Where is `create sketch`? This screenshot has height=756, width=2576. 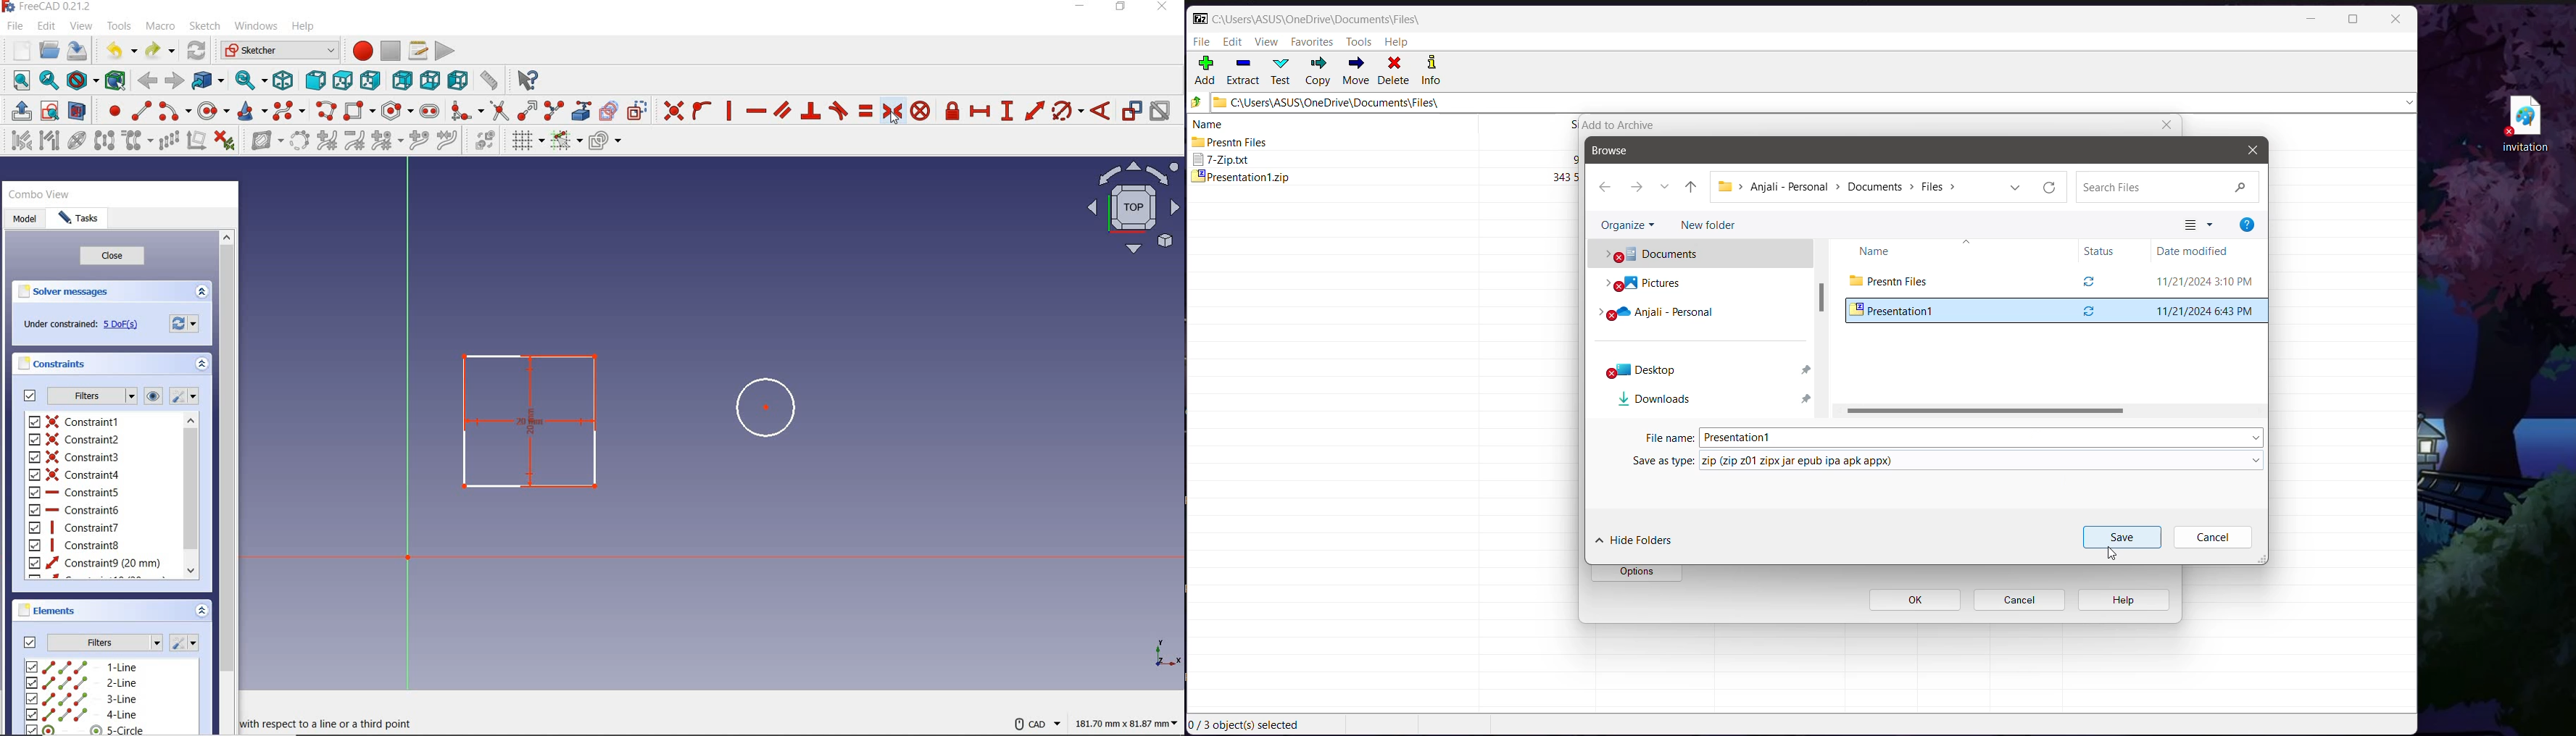 create sketch is located at coordinates (49, 109).